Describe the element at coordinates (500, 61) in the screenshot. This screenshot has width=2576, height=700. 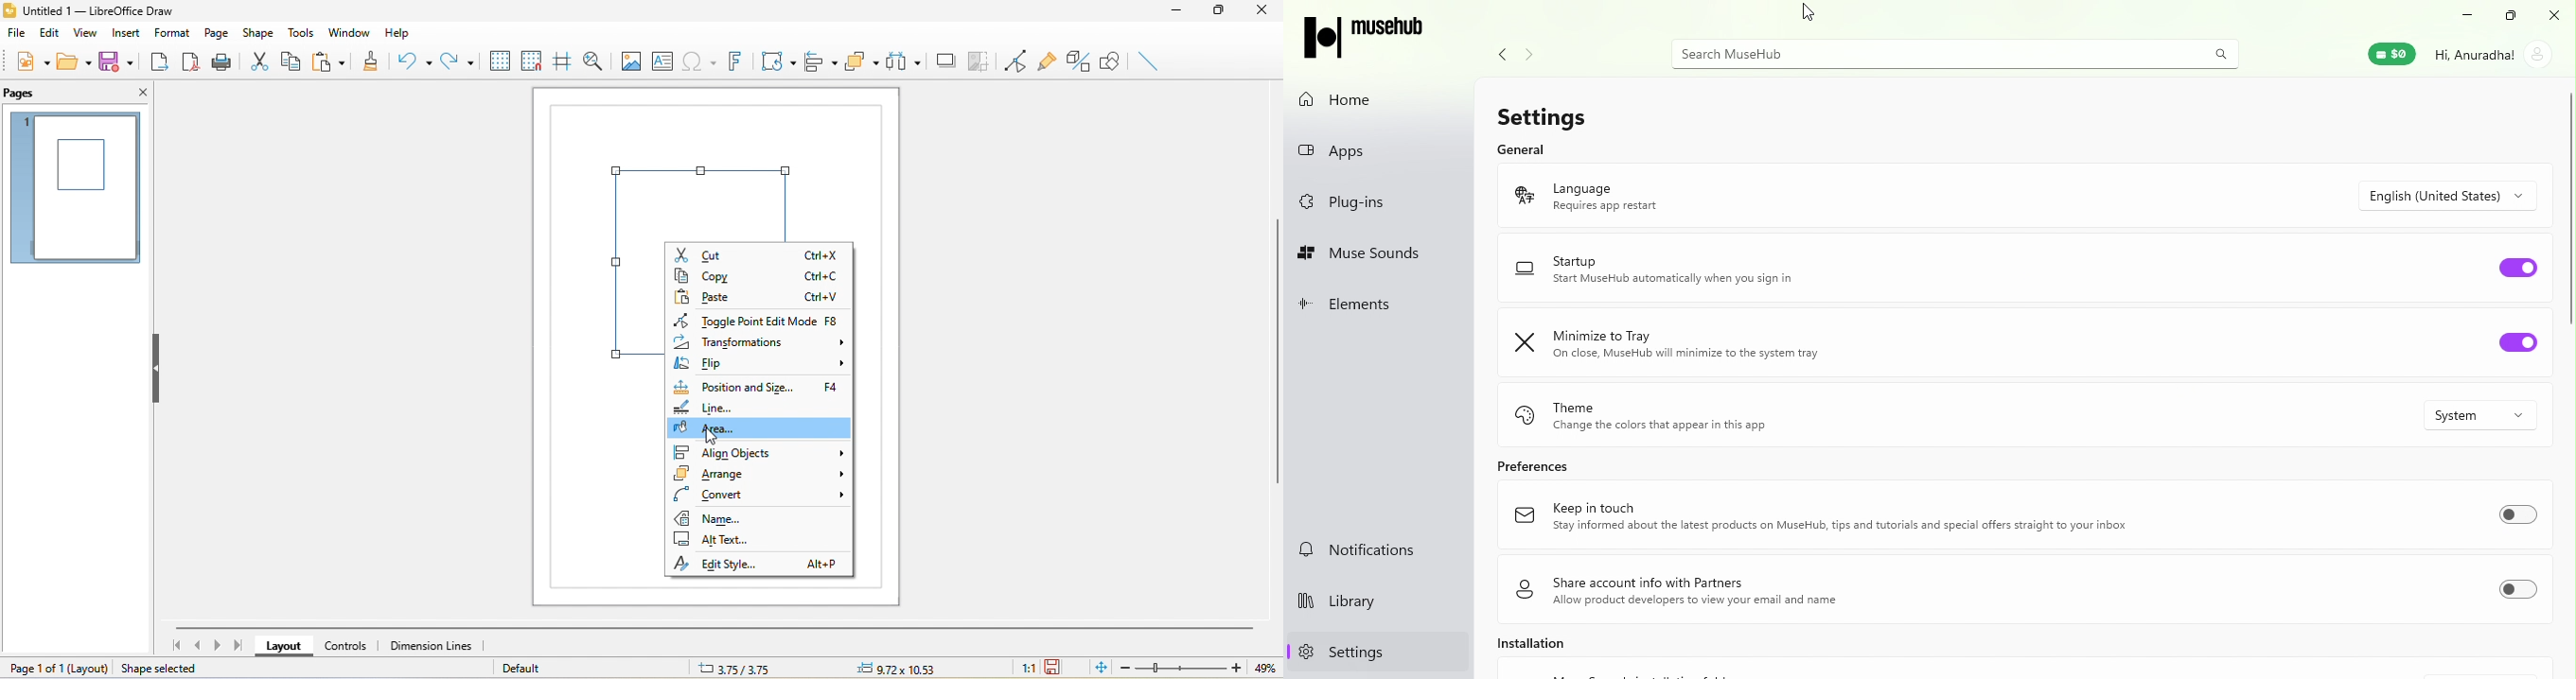
I see `display to grid` at that location.